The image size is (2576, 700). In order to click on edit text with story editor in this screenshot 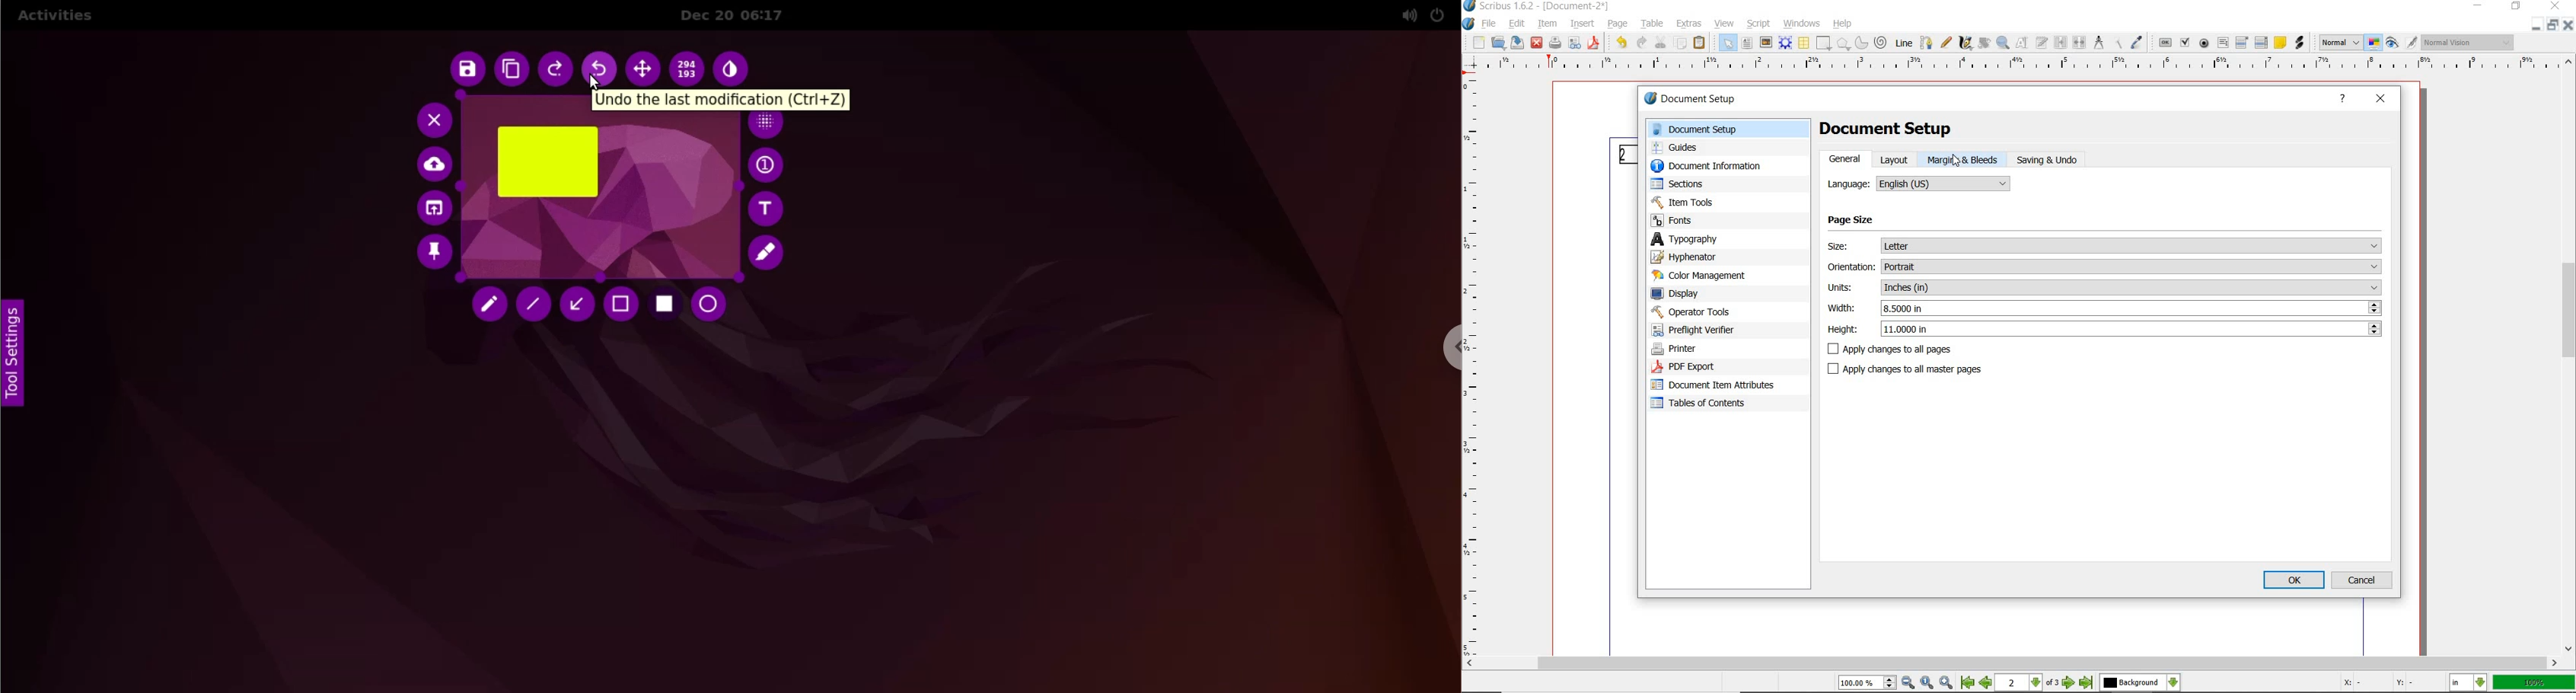, I will do `click(2042, 42)`.